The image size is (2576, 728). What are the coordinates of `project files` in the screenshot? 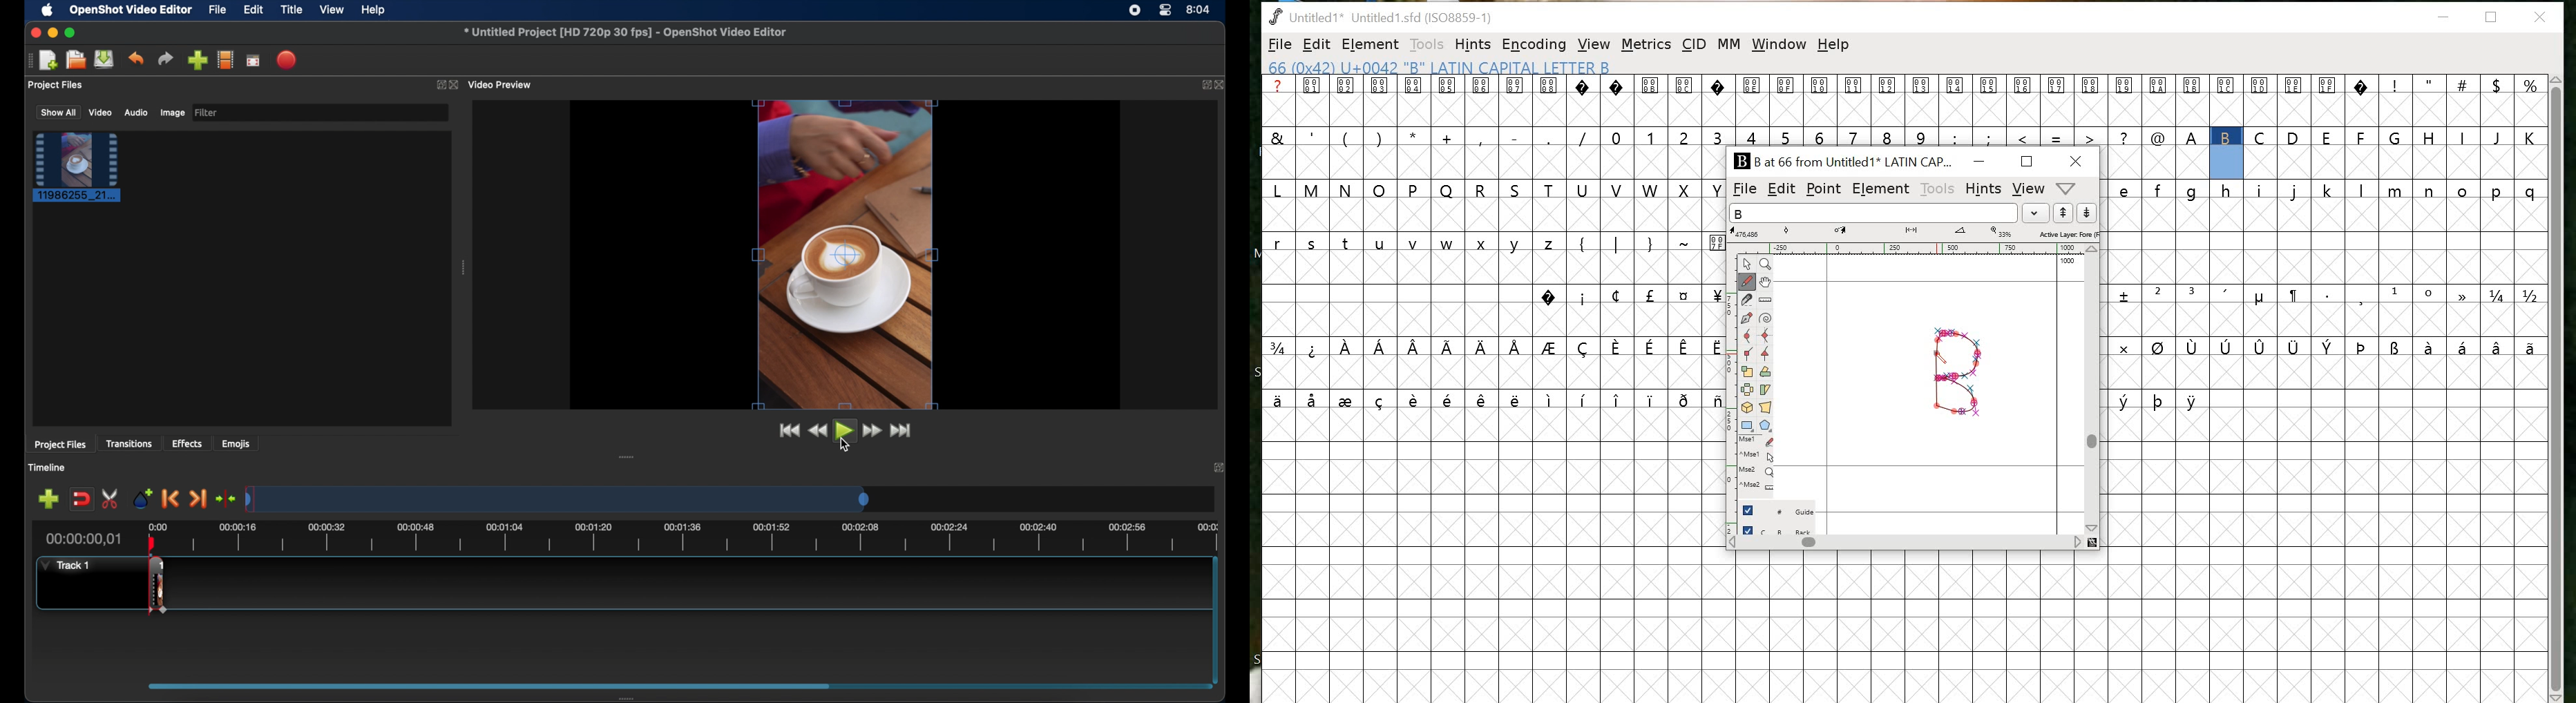 It's located at (61, 445).